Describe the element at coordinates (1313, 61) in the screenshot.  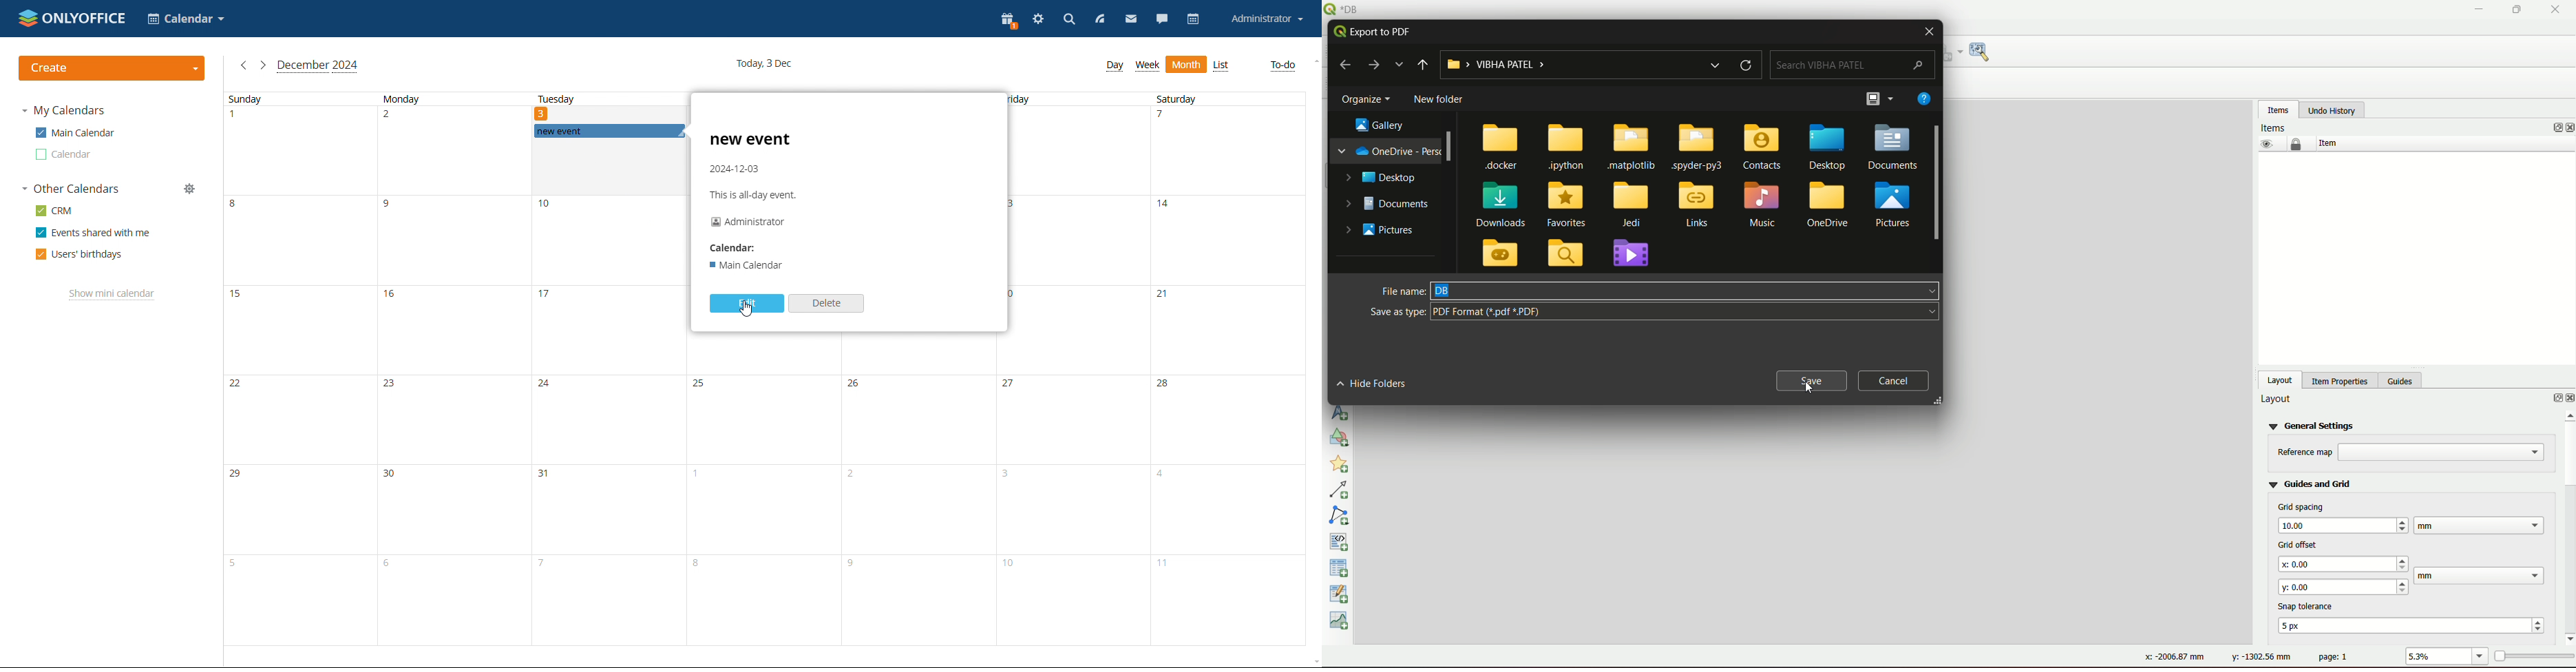
I see `scroll up` at that location.